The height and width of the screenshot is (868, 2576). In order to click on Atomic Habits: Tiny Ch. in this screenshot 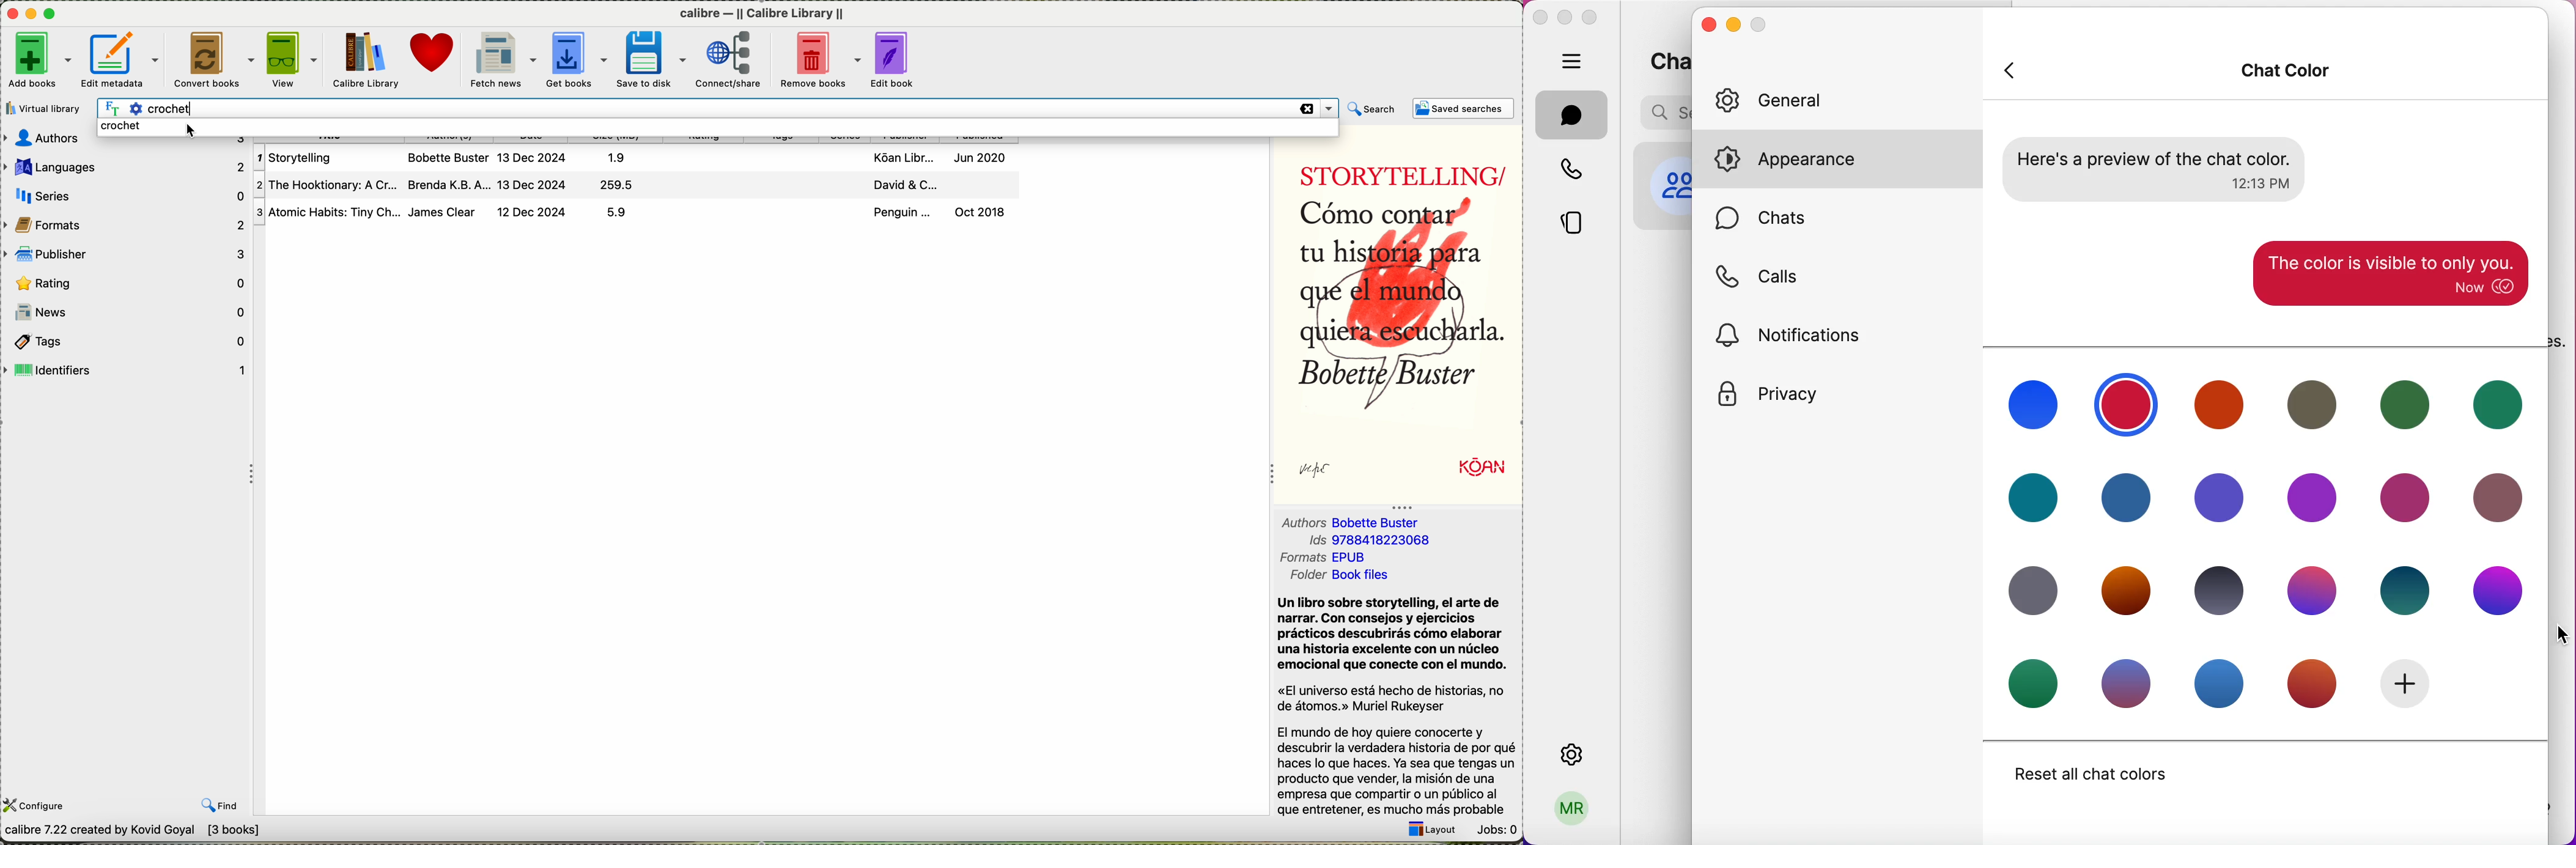, I will do `click(328, 212)`.